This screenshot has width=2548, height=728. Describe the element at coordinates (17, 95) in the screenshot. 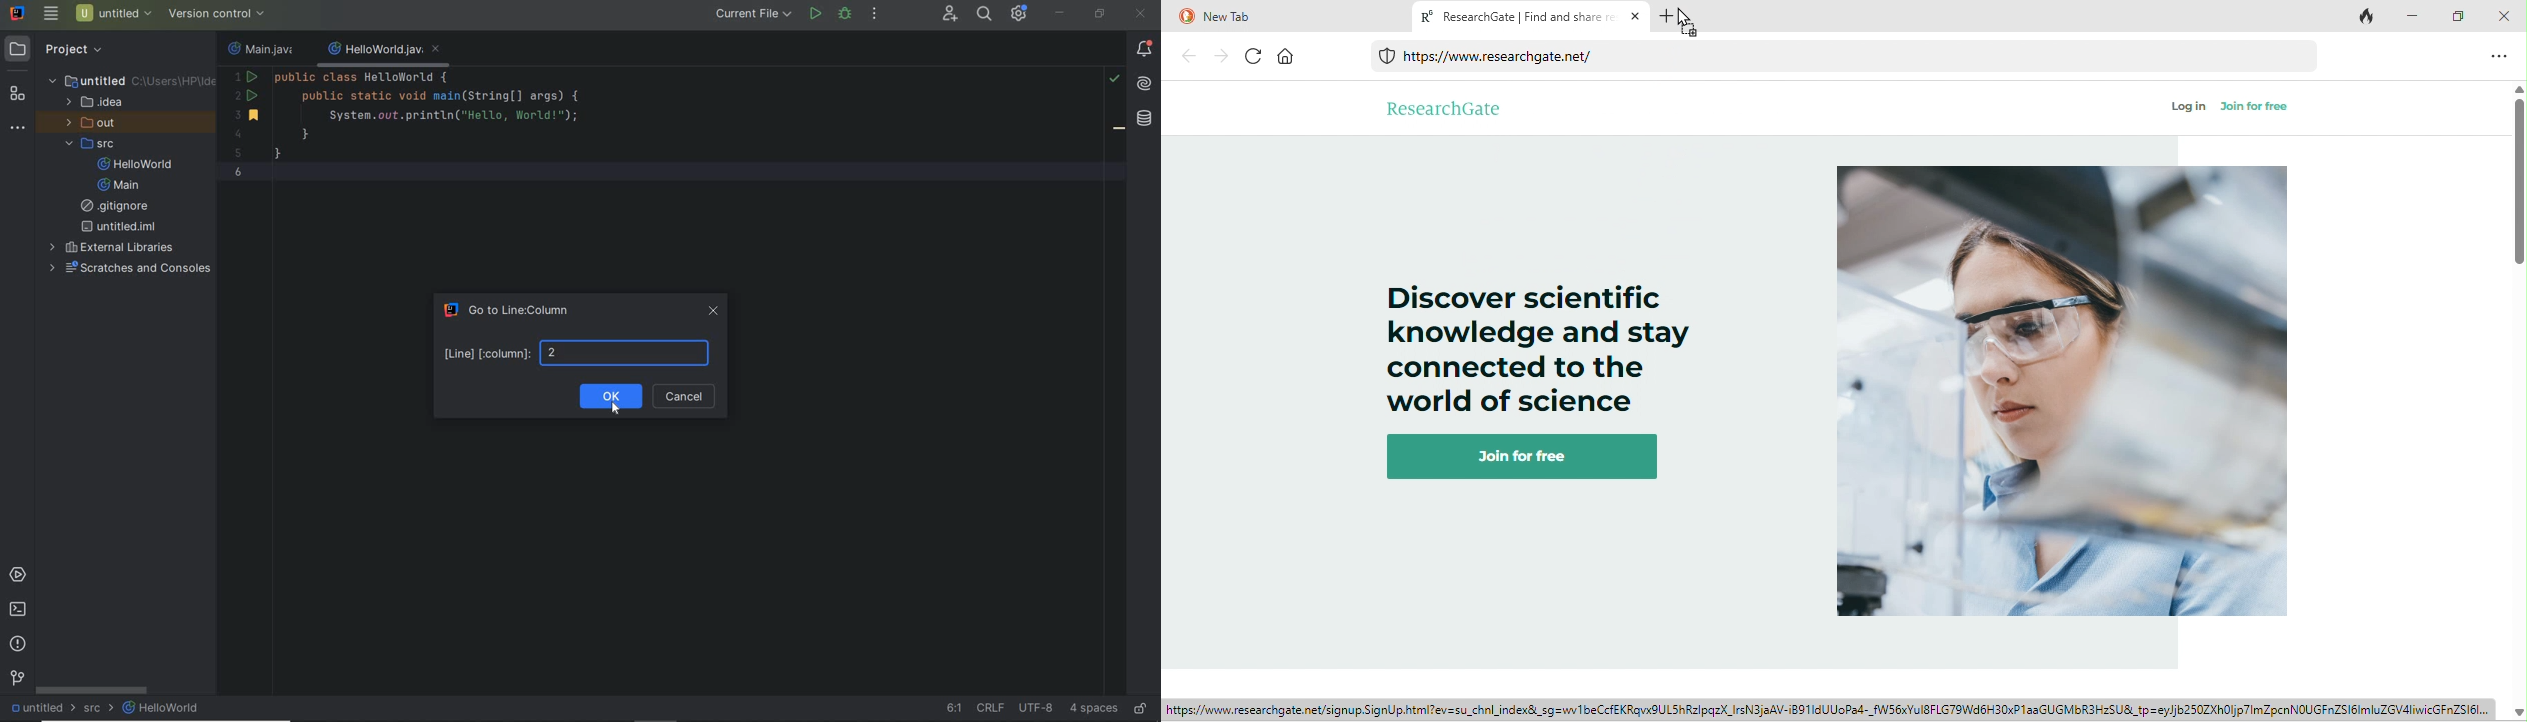

I see `structure` at that location.